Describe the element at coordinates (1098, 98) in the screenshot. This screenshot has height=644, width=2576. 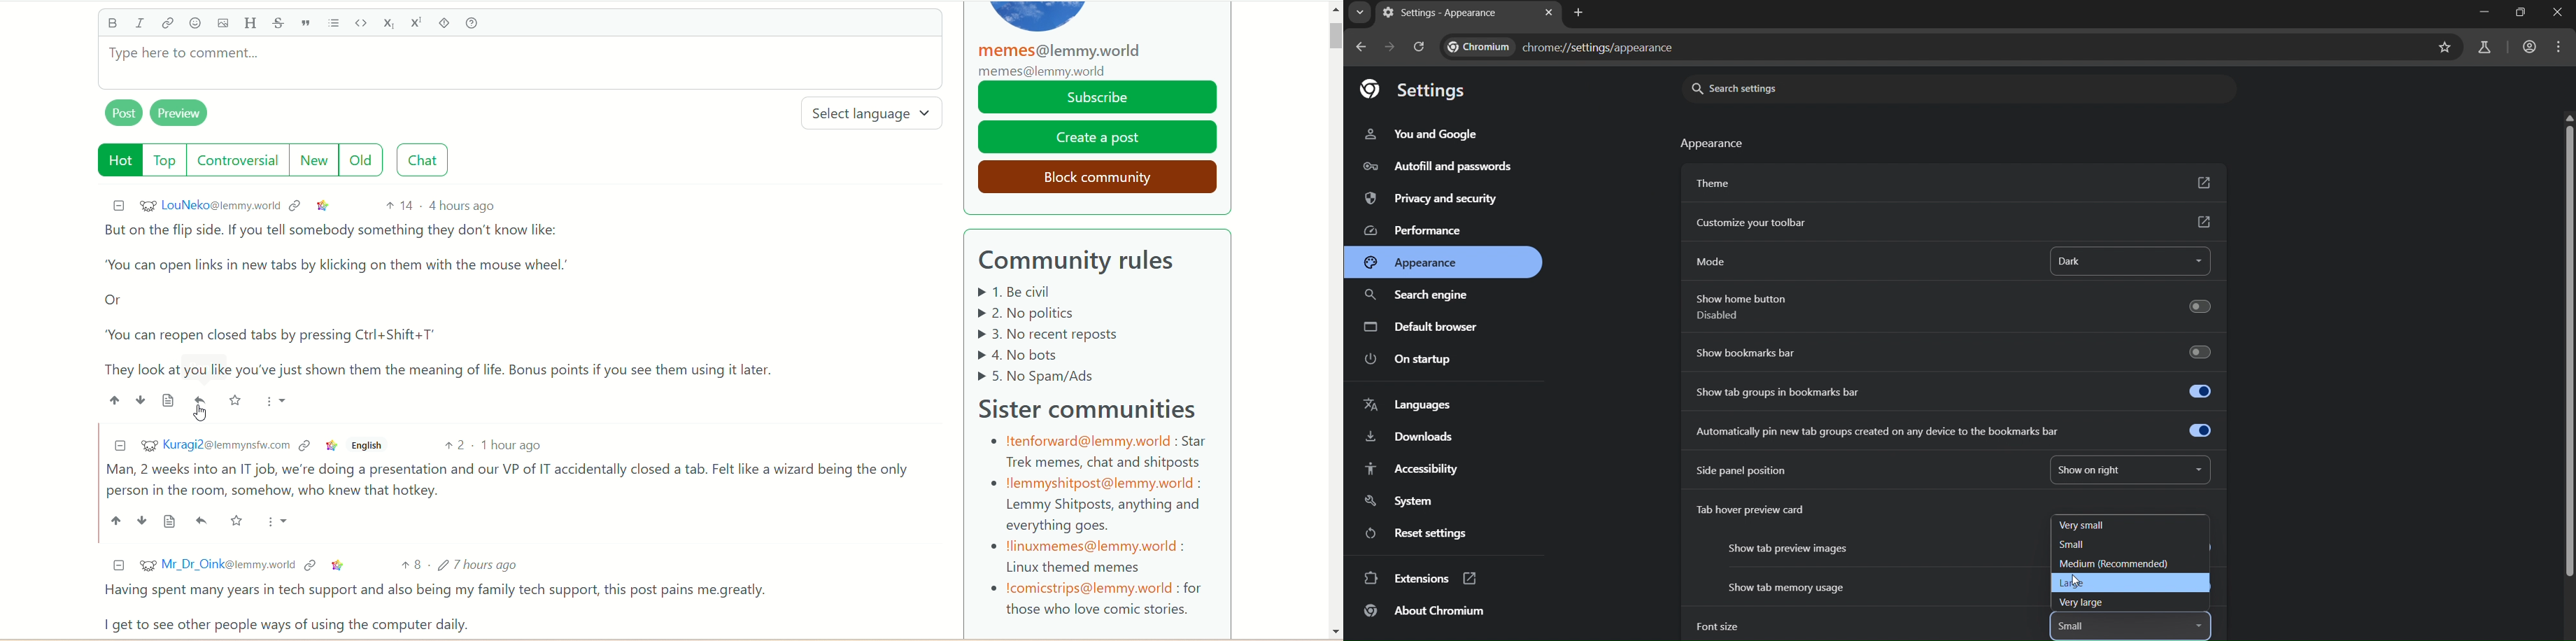
I see `subscribe` at that location.